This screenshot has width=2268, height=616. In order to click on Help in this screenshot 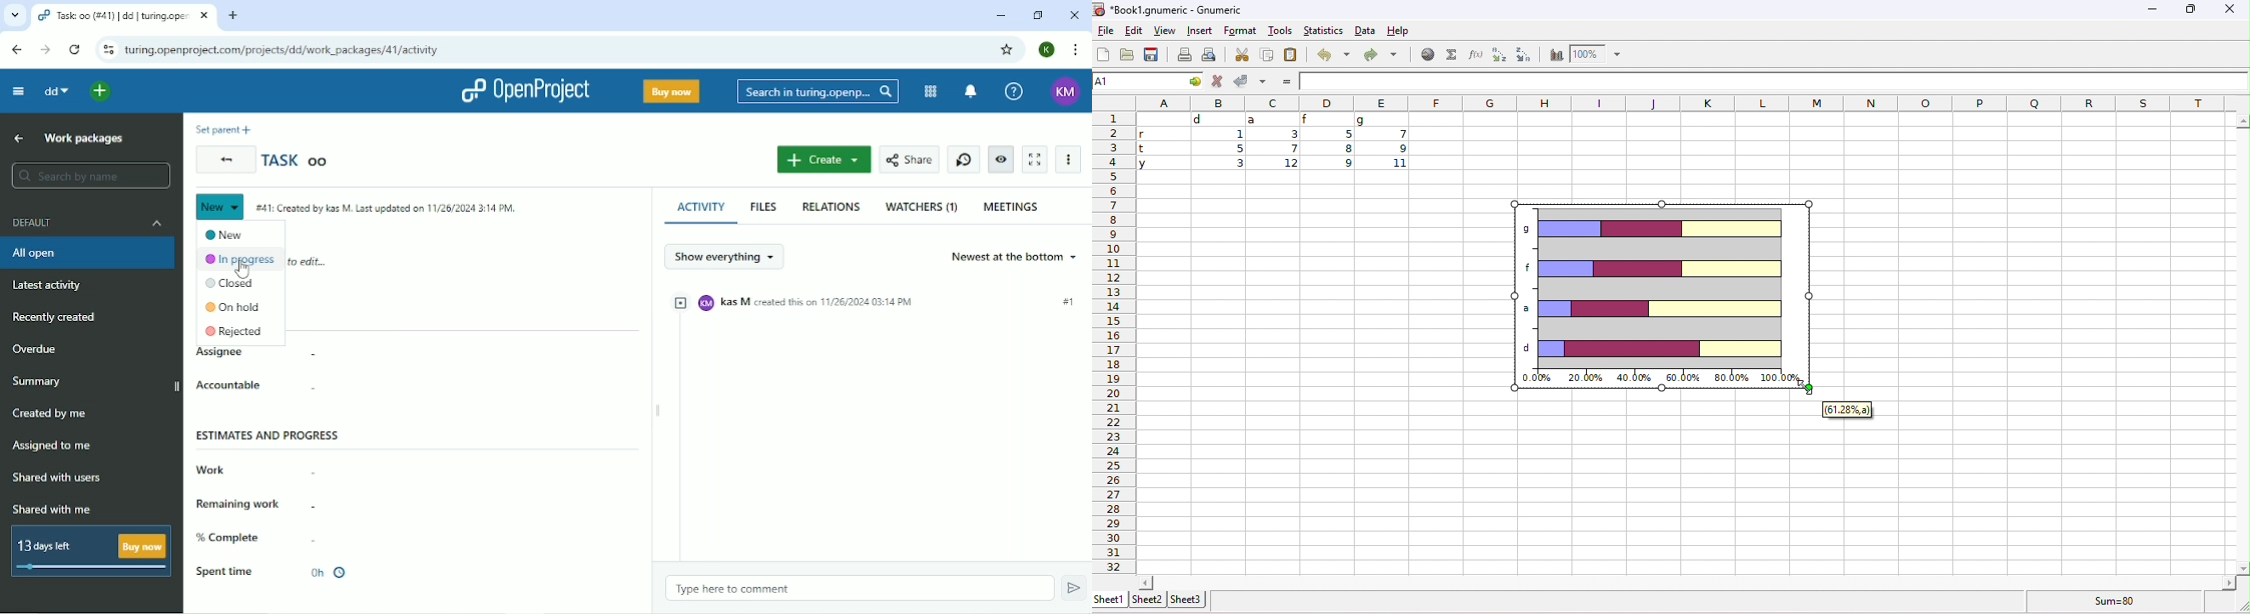, I will do `click(1013, 90)`.